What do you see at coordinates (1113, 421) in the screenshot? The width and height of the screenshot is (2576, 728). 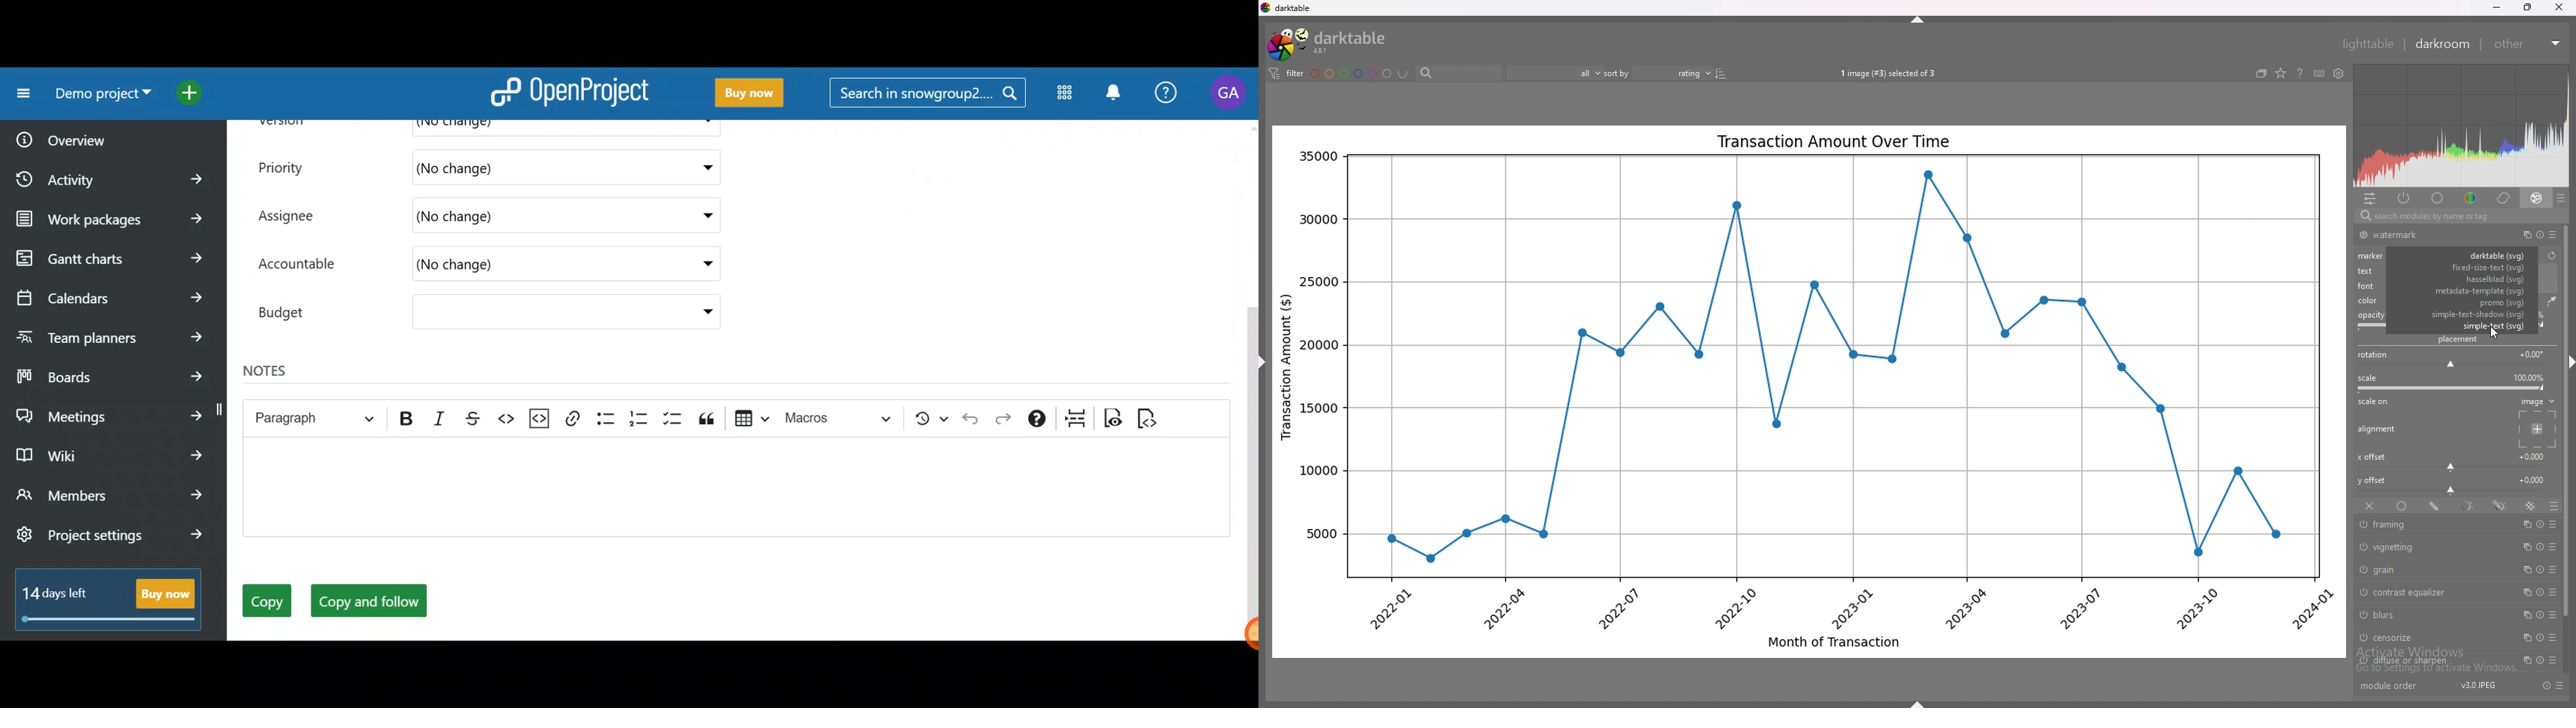 I see `Toggle preview mode` at bounding box center [1113, 421].